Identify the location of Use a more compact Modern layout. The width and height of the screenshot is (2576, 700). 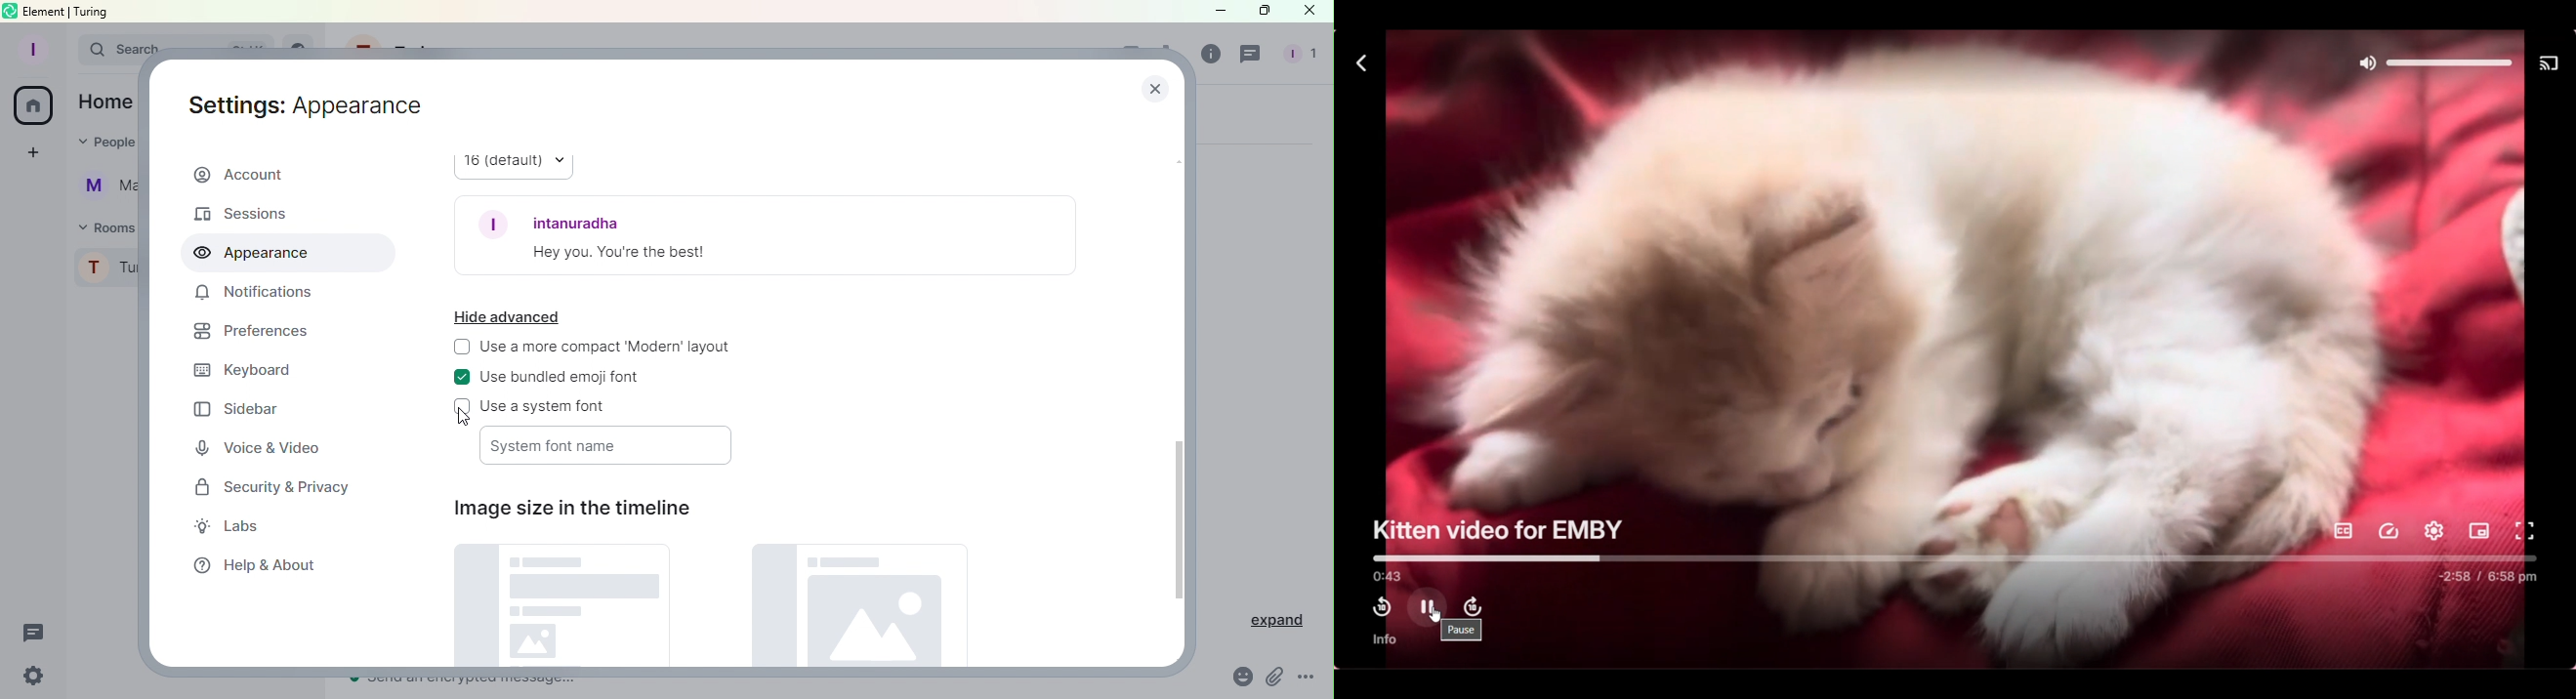
(608, 348).